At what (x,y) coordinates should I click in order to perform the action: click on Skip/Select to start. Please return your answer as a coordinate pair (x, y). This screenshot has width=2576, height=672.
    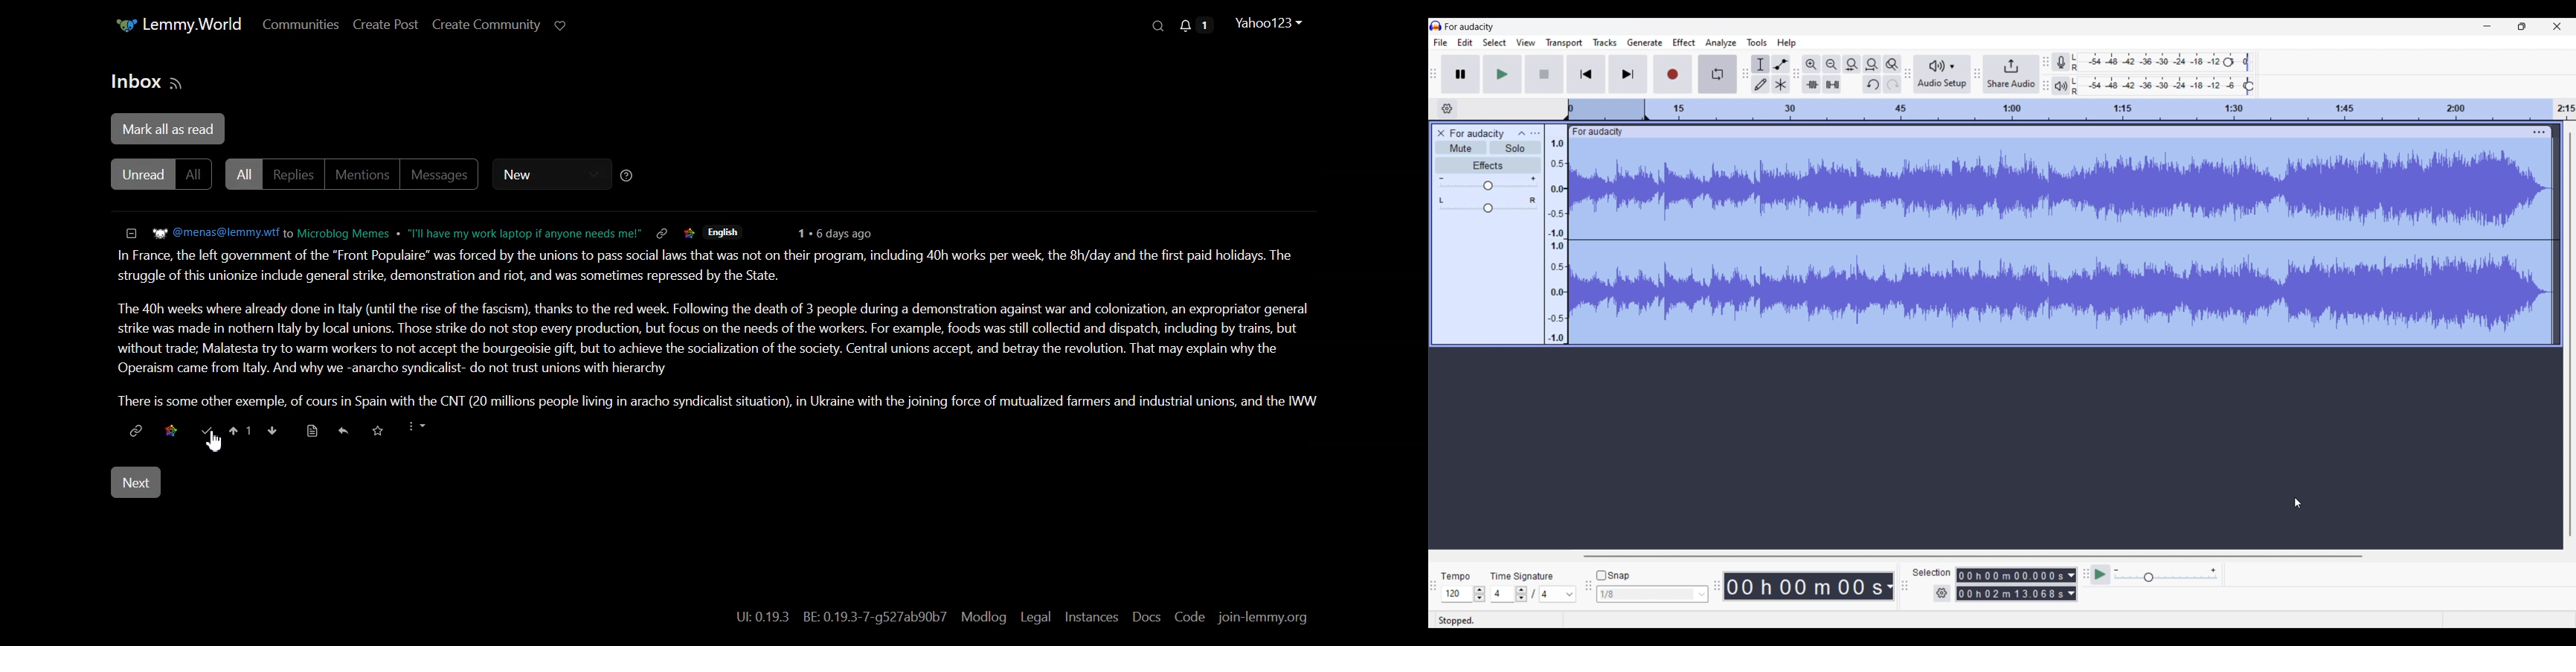
    Looking at the image, I should click on (1586, 74).